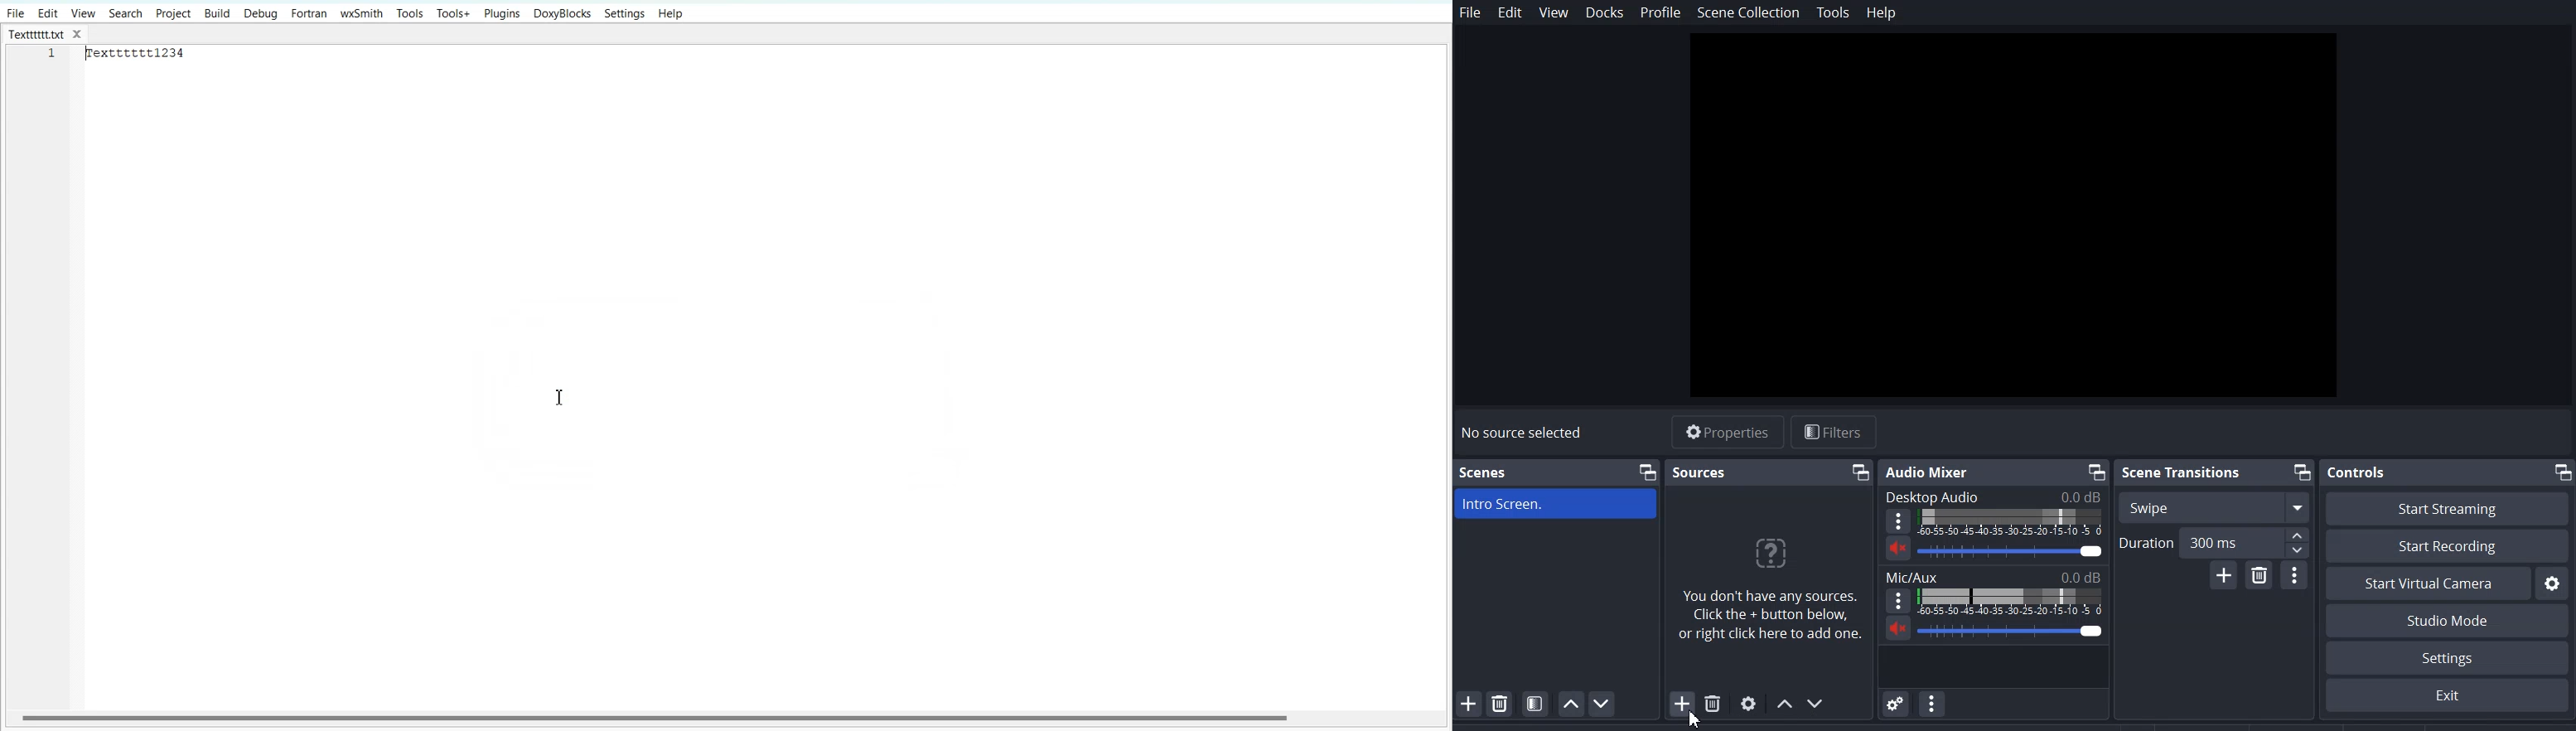 This screenshot has height=756, width=2576. What do you see at coordinates (1511, 12) in the screenshot?
I see `Edit` at bounding box center [1511, 12].